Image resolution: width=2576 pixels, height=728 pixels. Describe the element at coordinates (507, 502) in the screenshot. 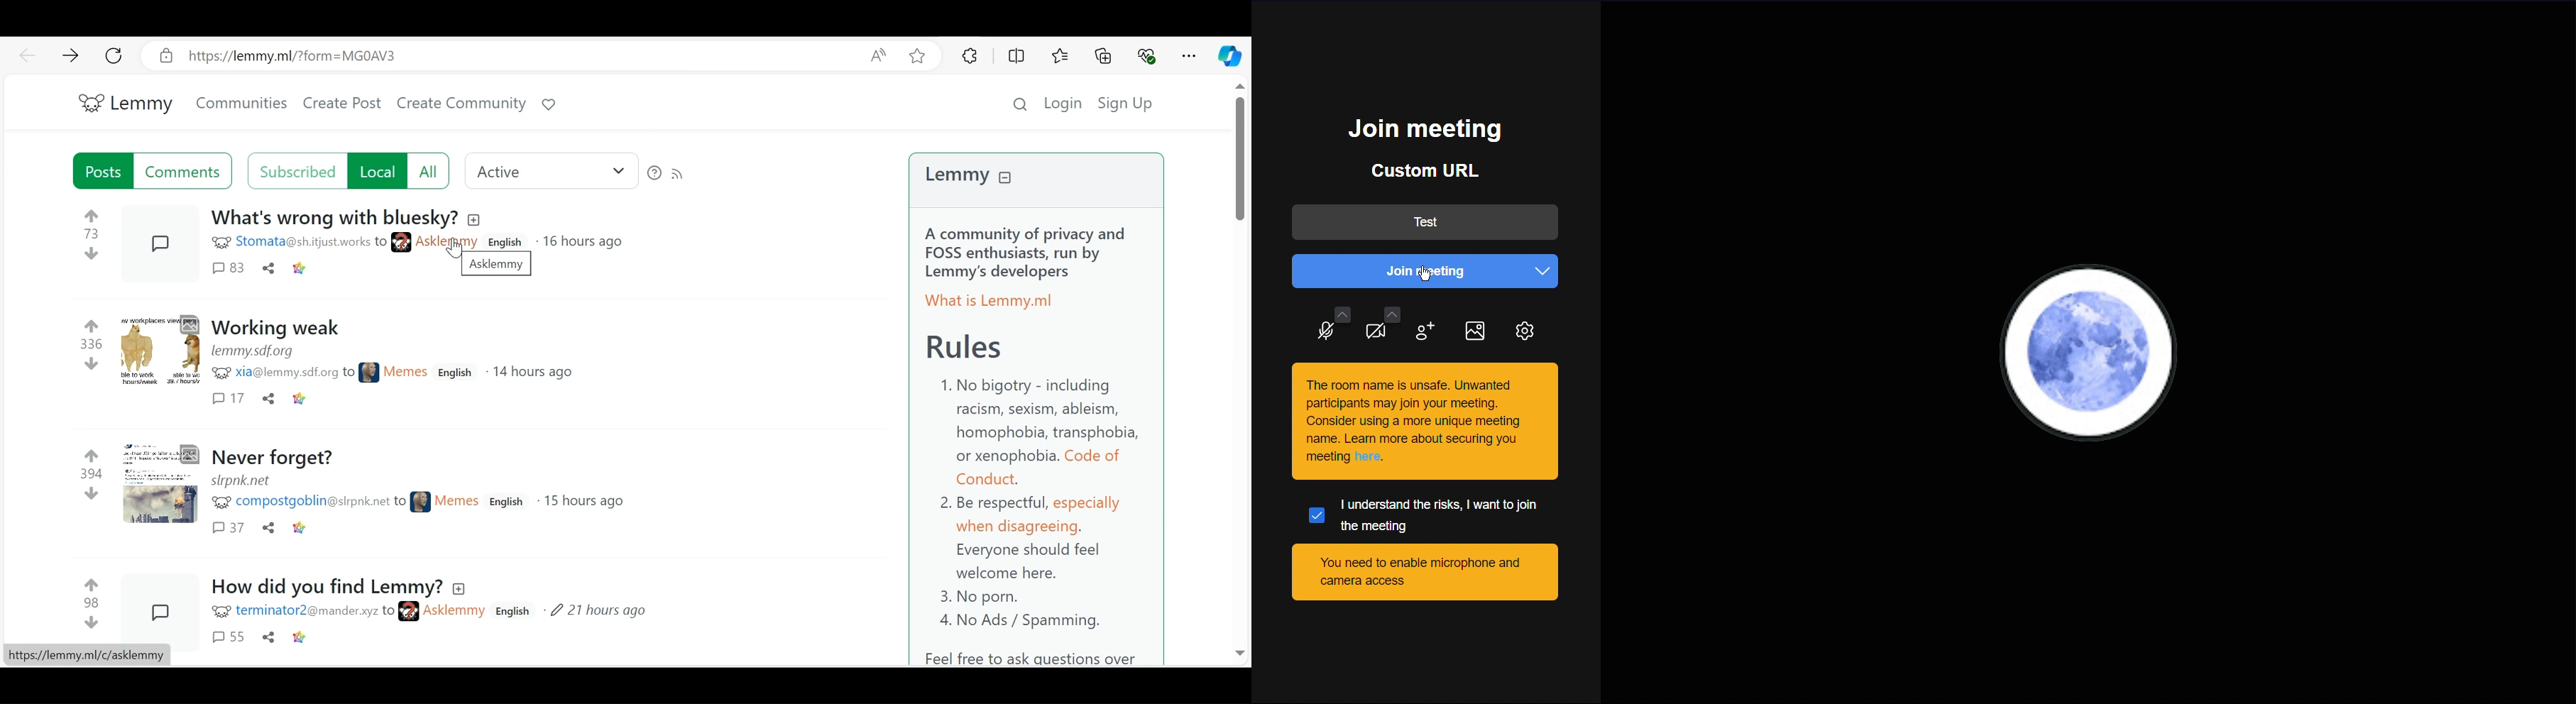

I see `language` at that location.